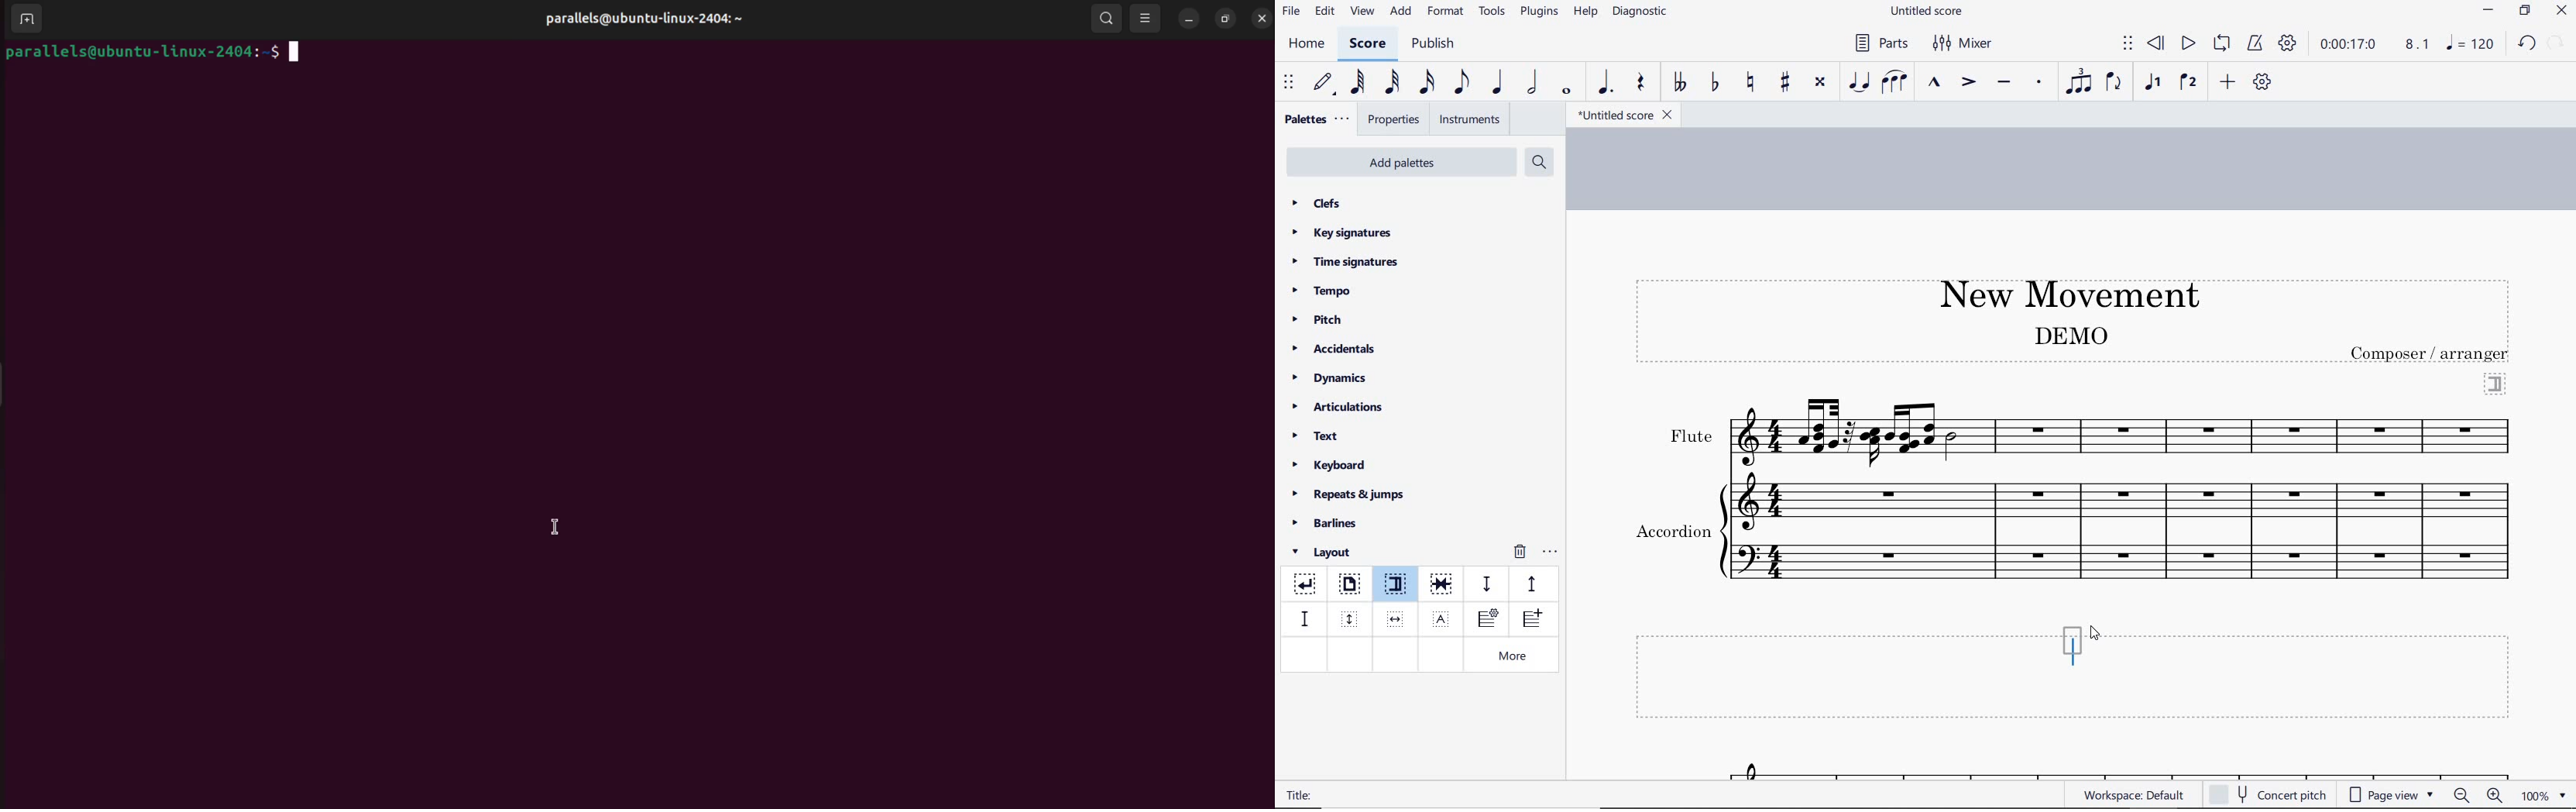  Describe the element at coordinates (2419, 45) in the screenshot. I see `Playback speed` at that location.